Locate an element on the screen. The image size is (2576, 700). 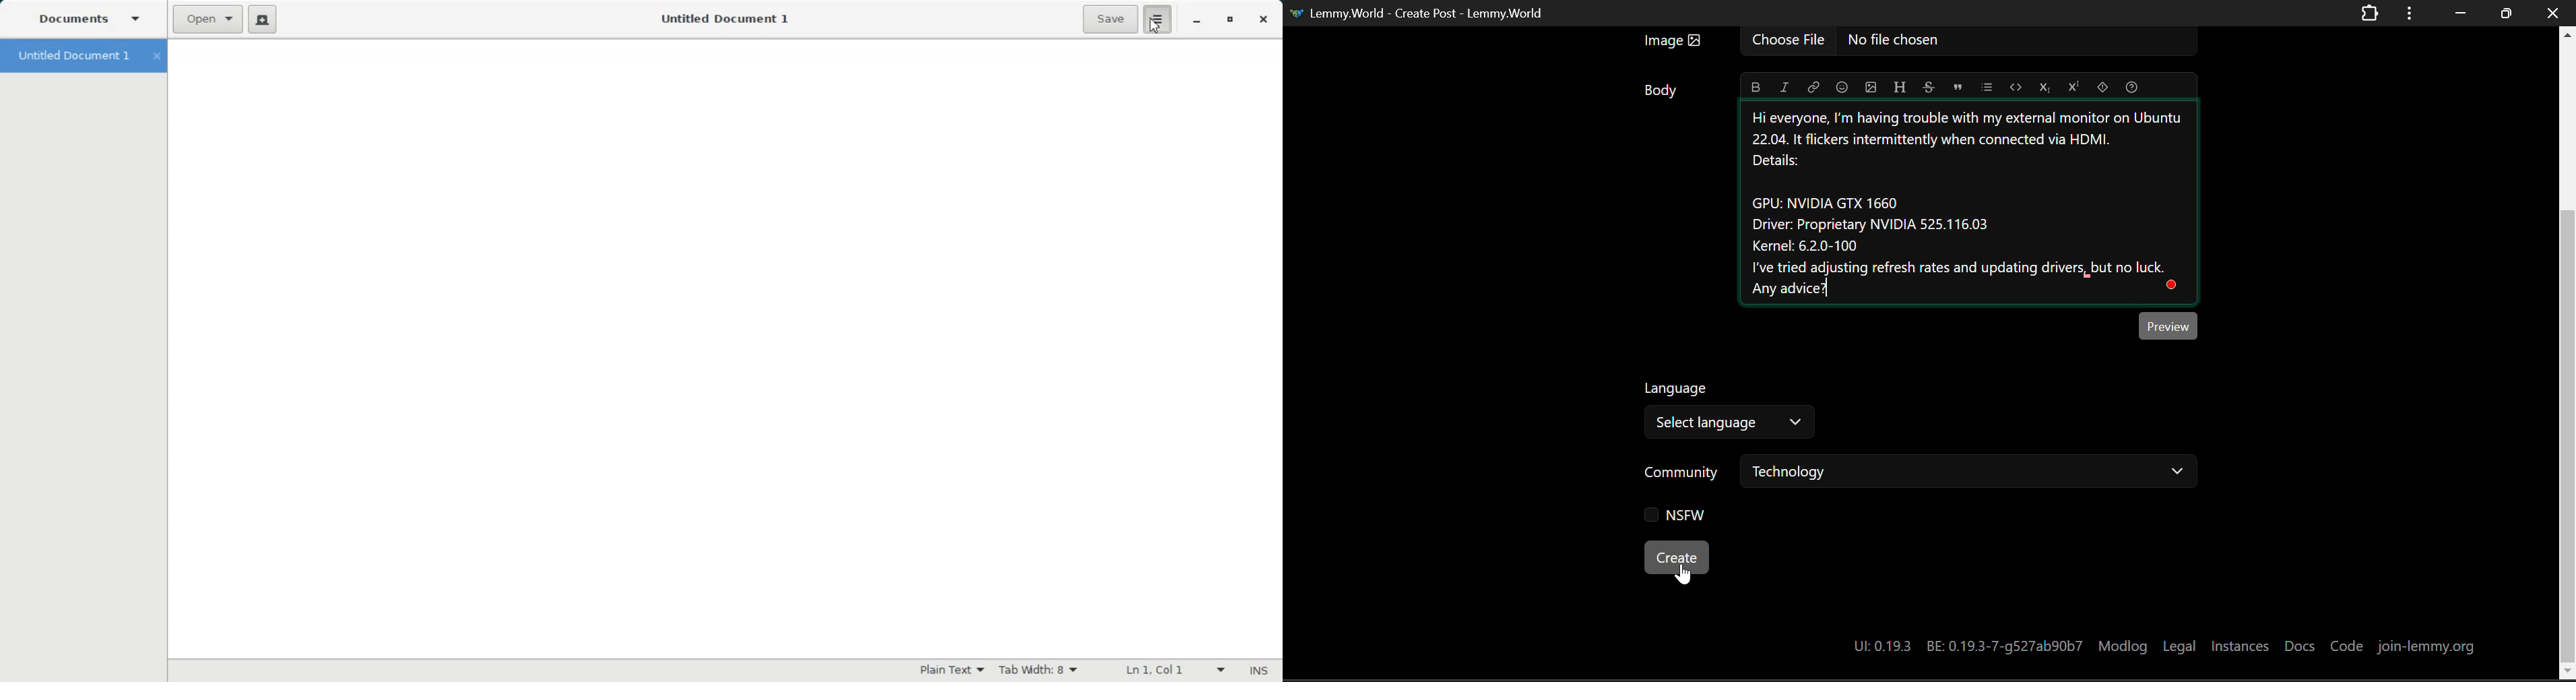
Code is located at coordinates (2016, 86).